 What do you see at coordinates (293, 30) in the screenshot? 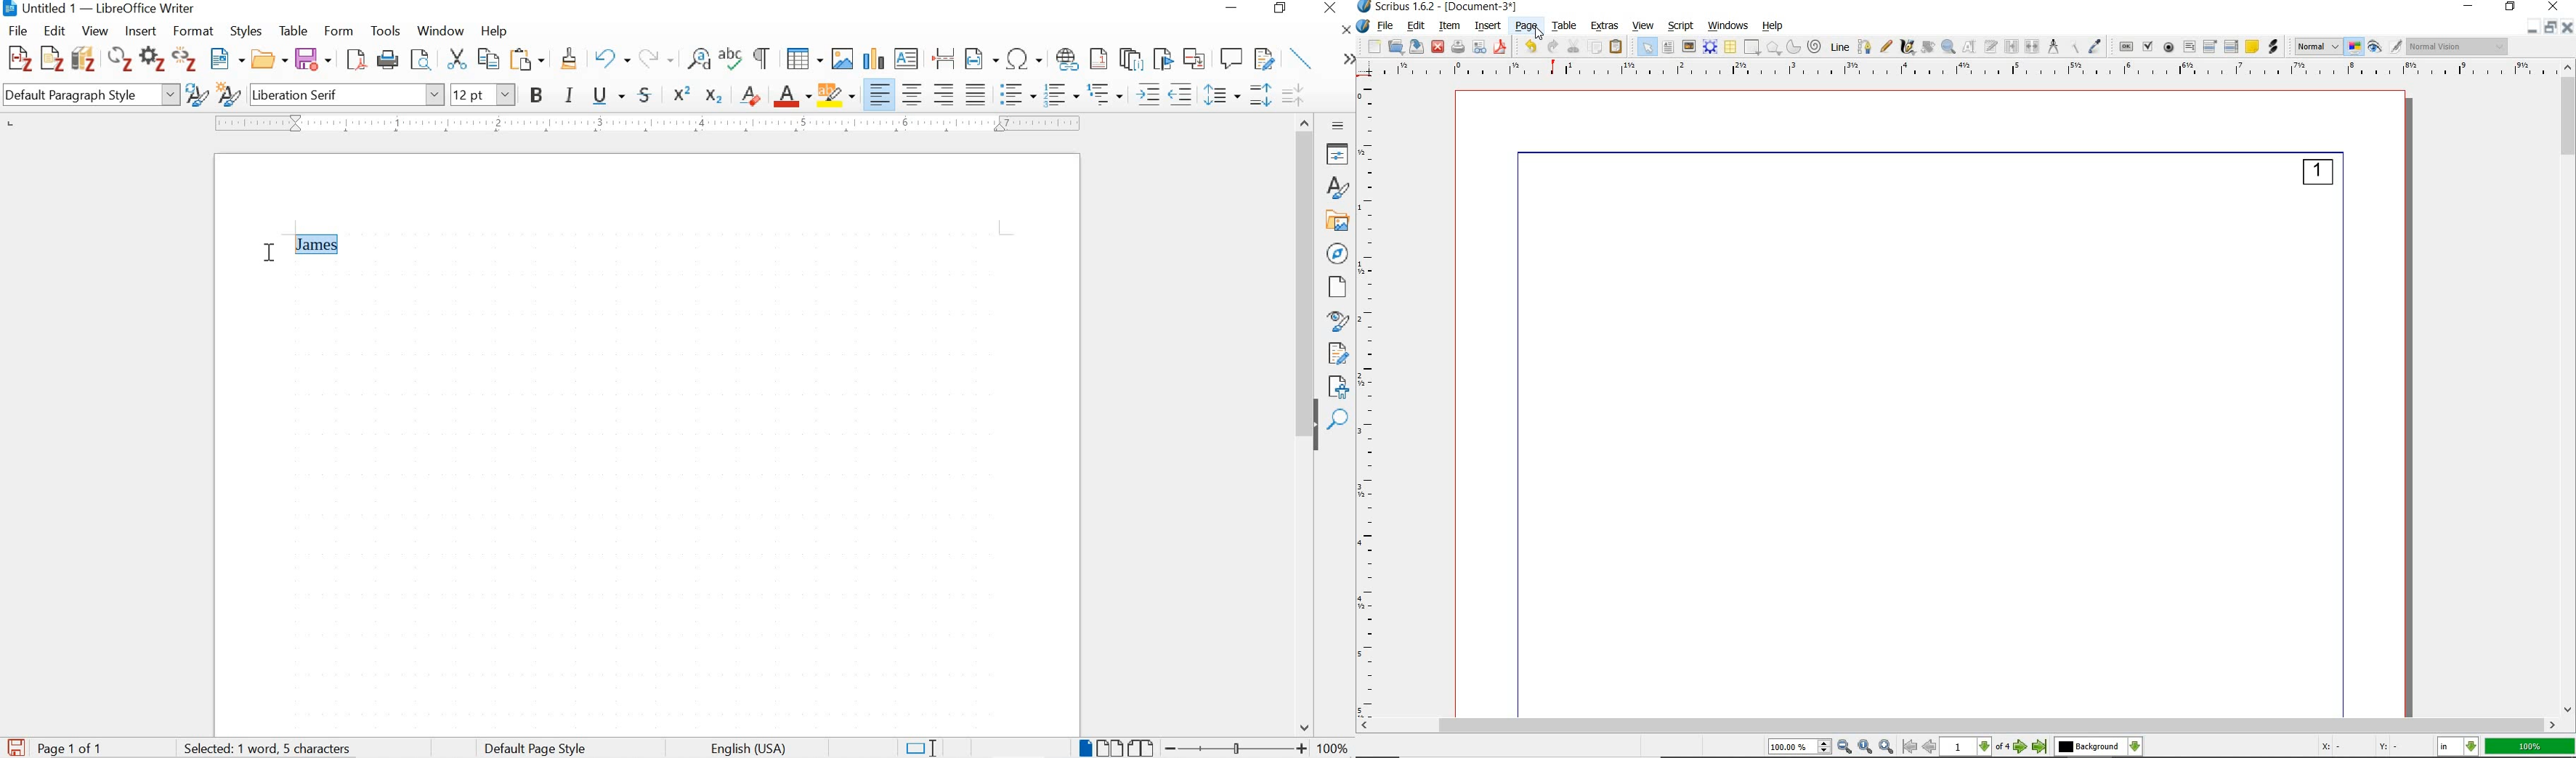
I see `table` at bounding box center [293, 30].